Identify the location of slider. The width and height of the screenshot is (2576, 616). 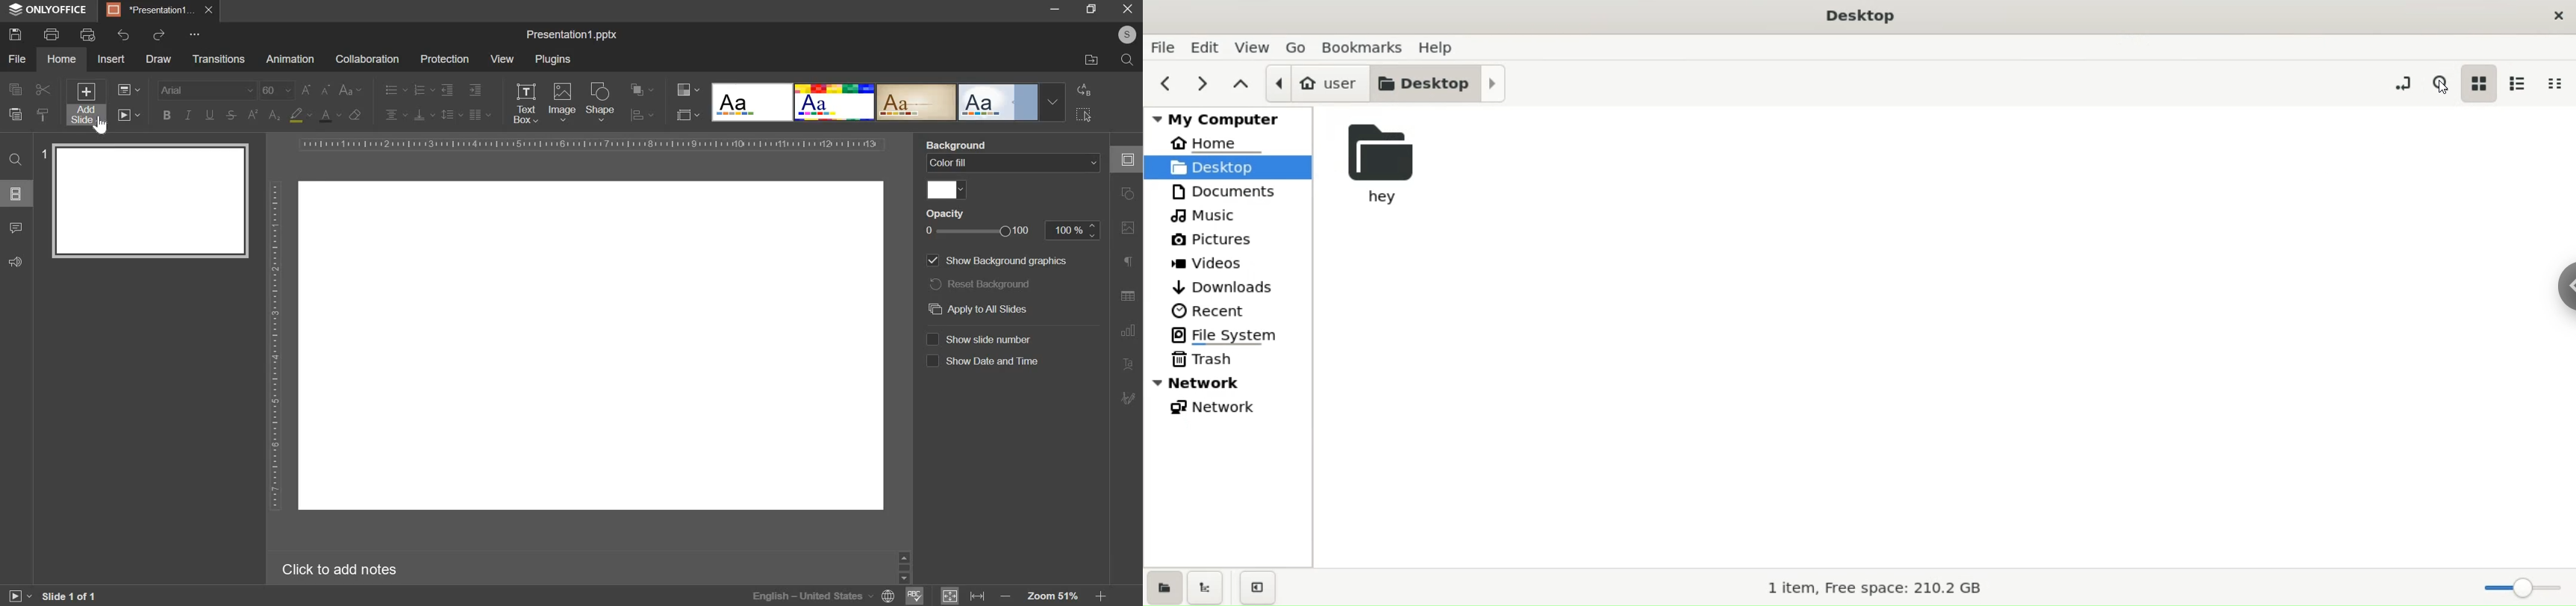
(903, 566).